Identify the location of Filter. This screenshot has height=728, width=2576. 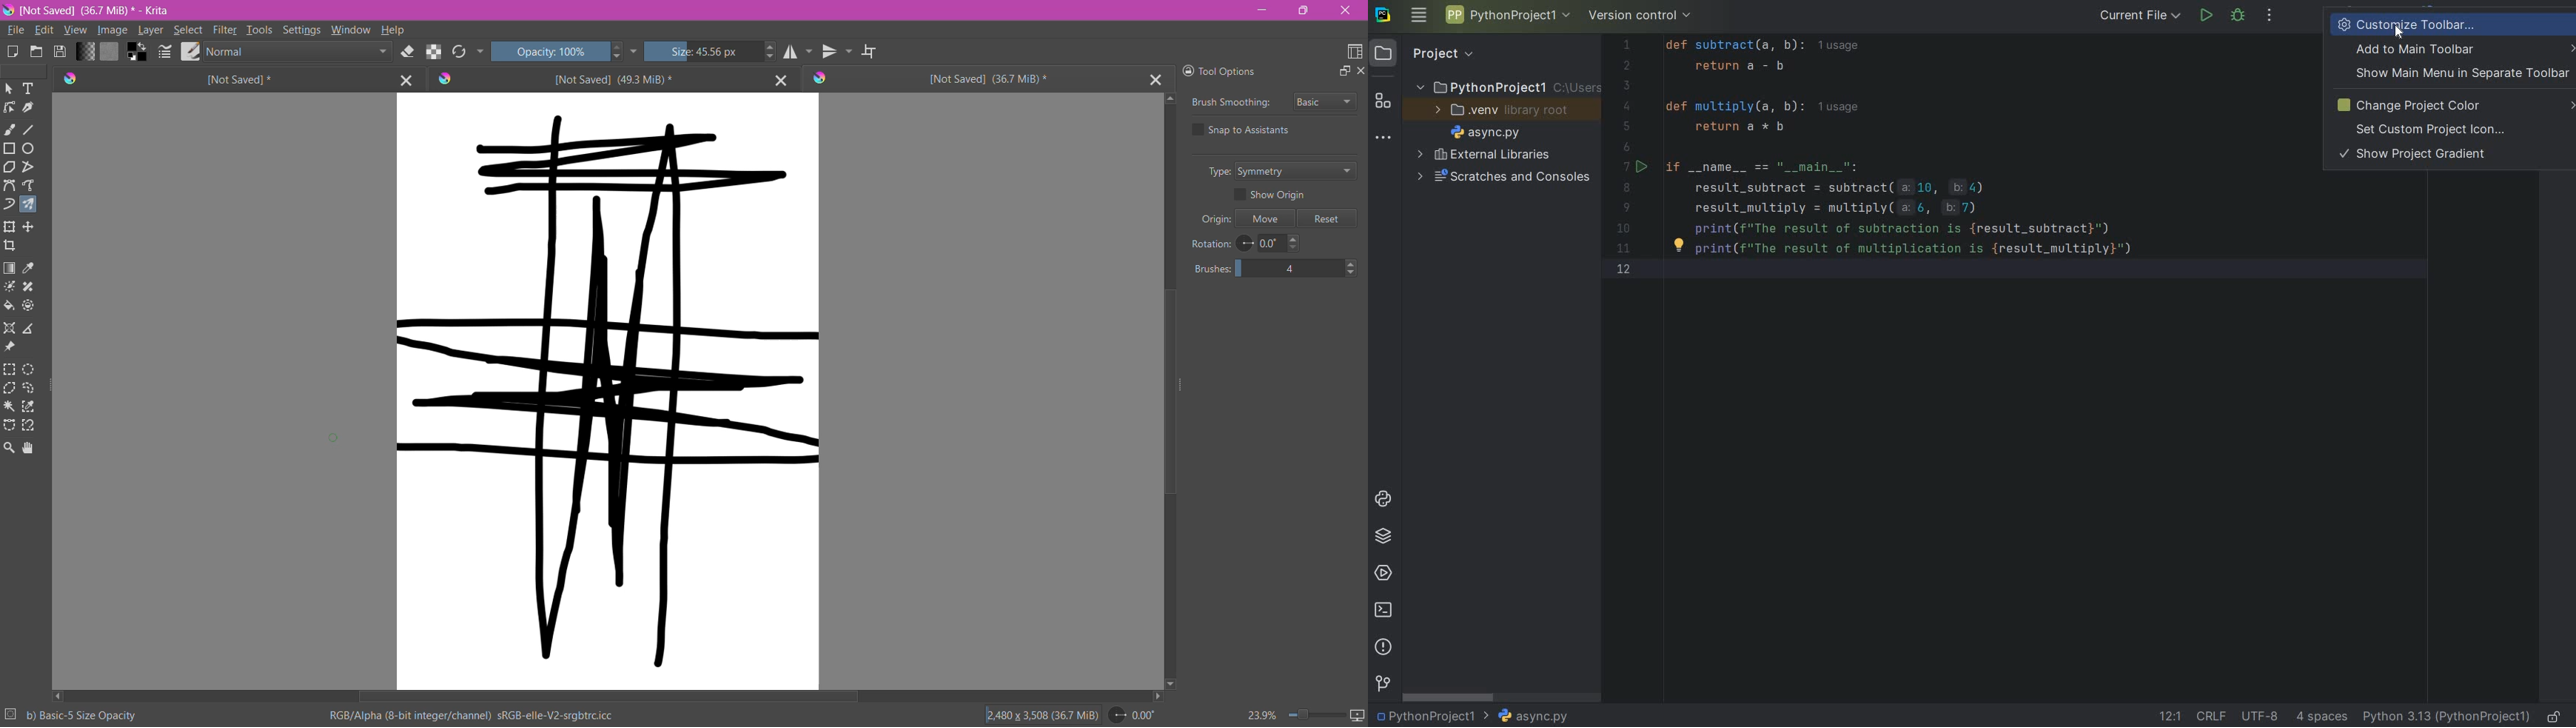
(224, 30).